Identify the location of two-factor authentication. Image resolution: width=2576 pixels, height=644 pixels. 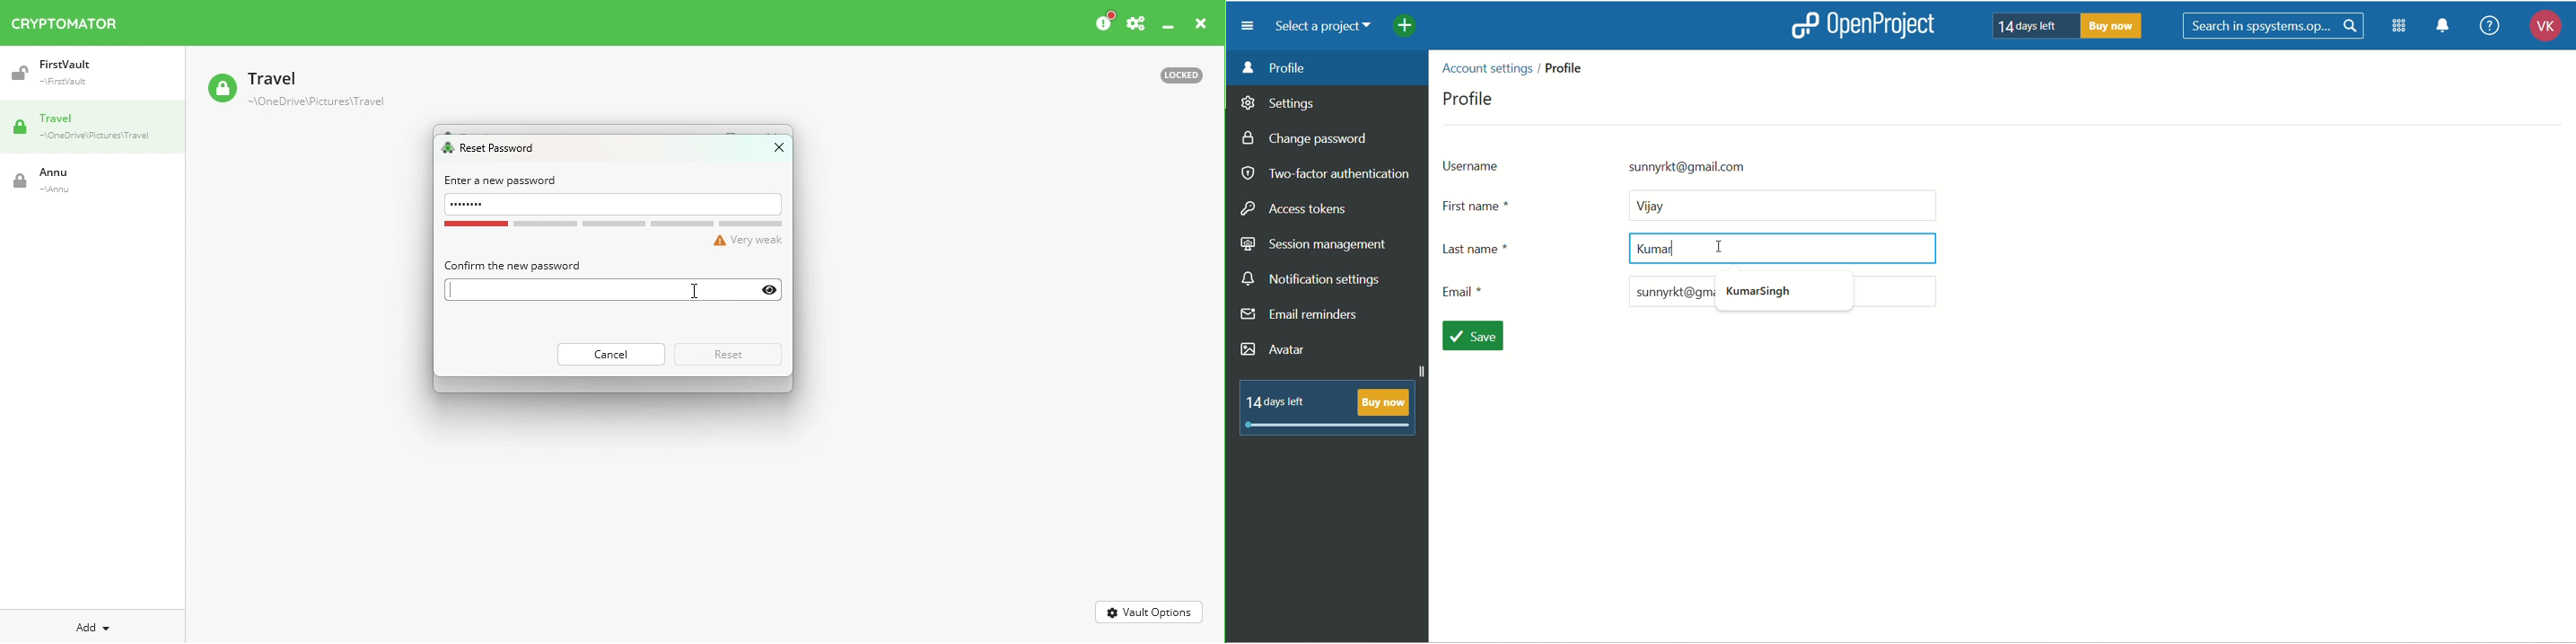
(1325, 174).